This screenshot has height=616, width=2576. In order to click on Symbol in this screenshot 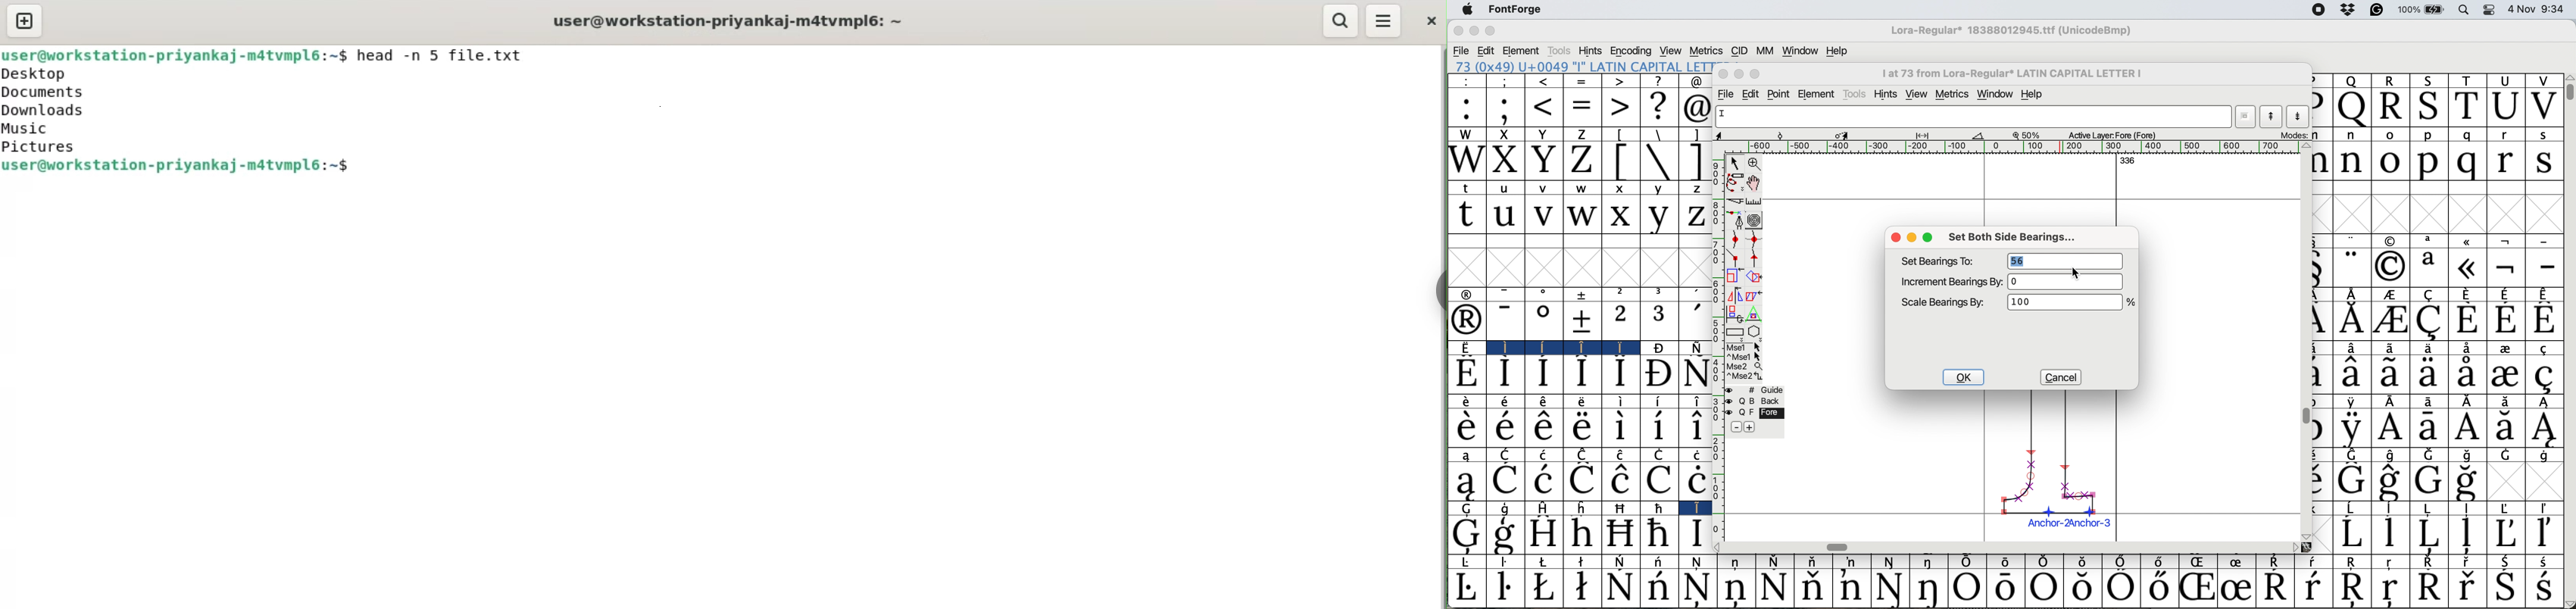, I will do `click(1694, 428)`.